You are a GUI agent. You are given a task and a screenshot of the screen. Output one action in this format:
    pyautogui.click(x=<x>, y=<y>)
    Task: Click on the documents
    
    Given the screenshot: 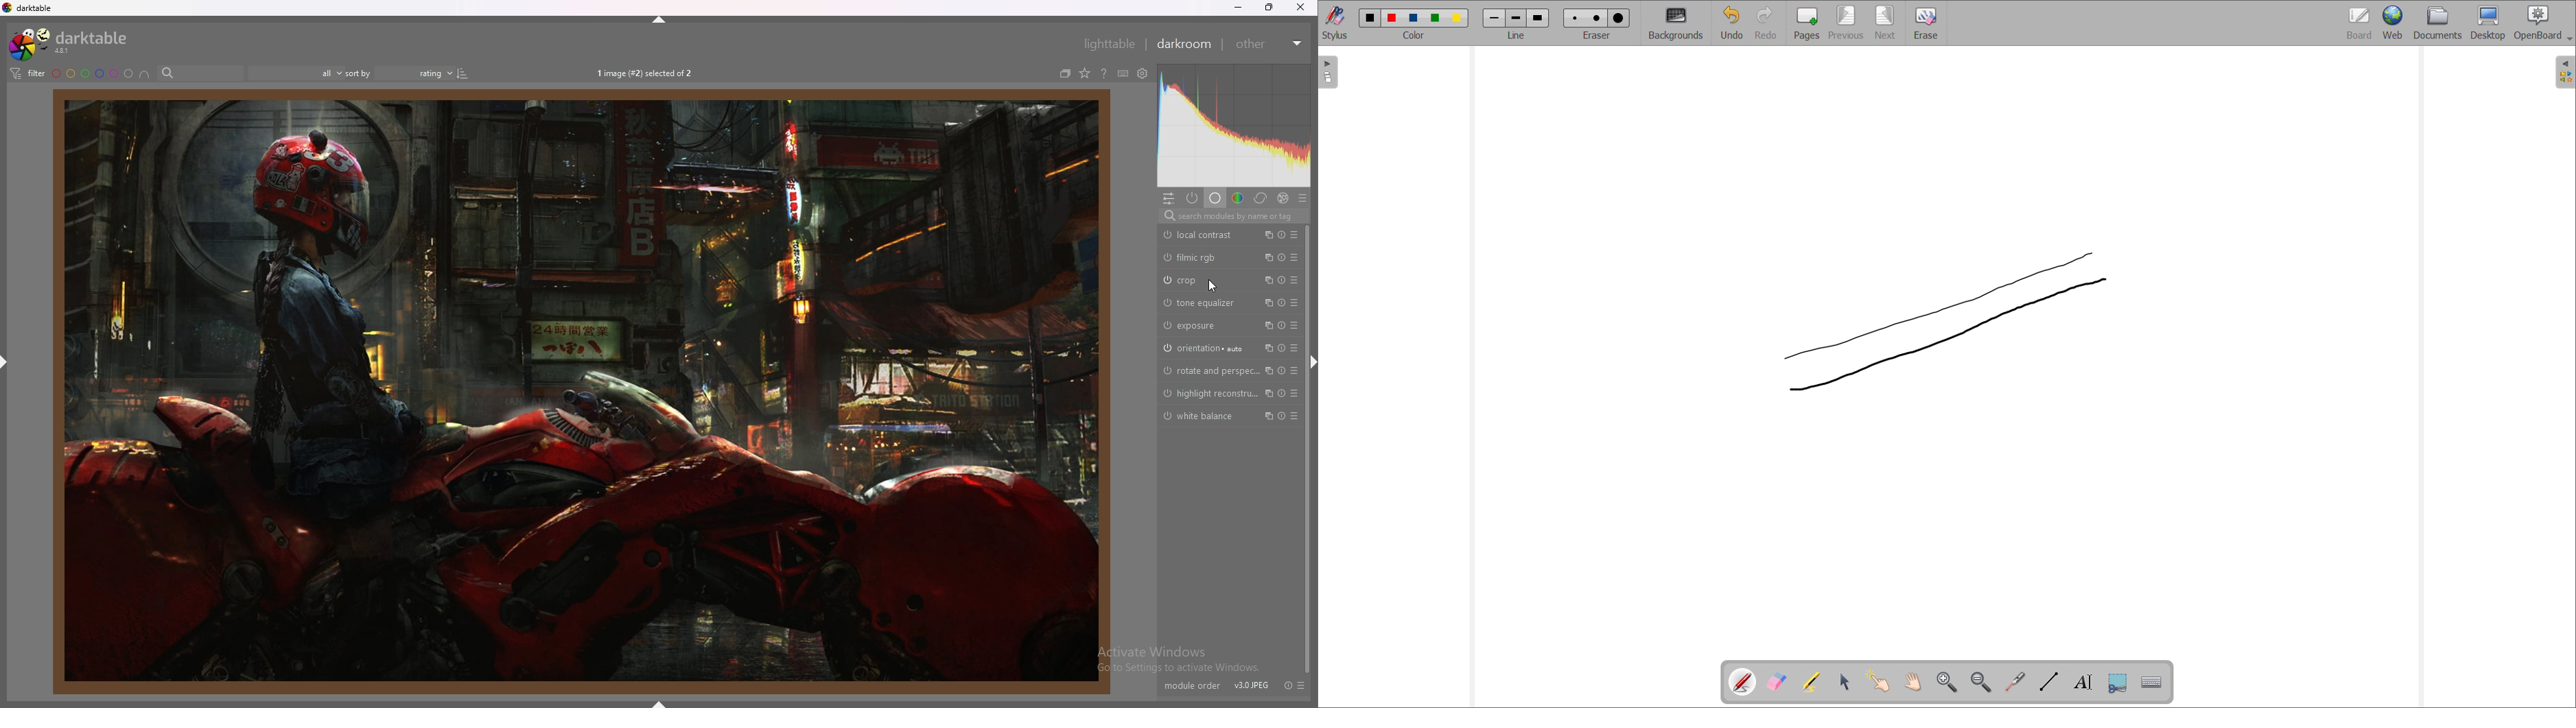 What is the action you would take?
    pyautogui.click(x=2438, y=24)
    